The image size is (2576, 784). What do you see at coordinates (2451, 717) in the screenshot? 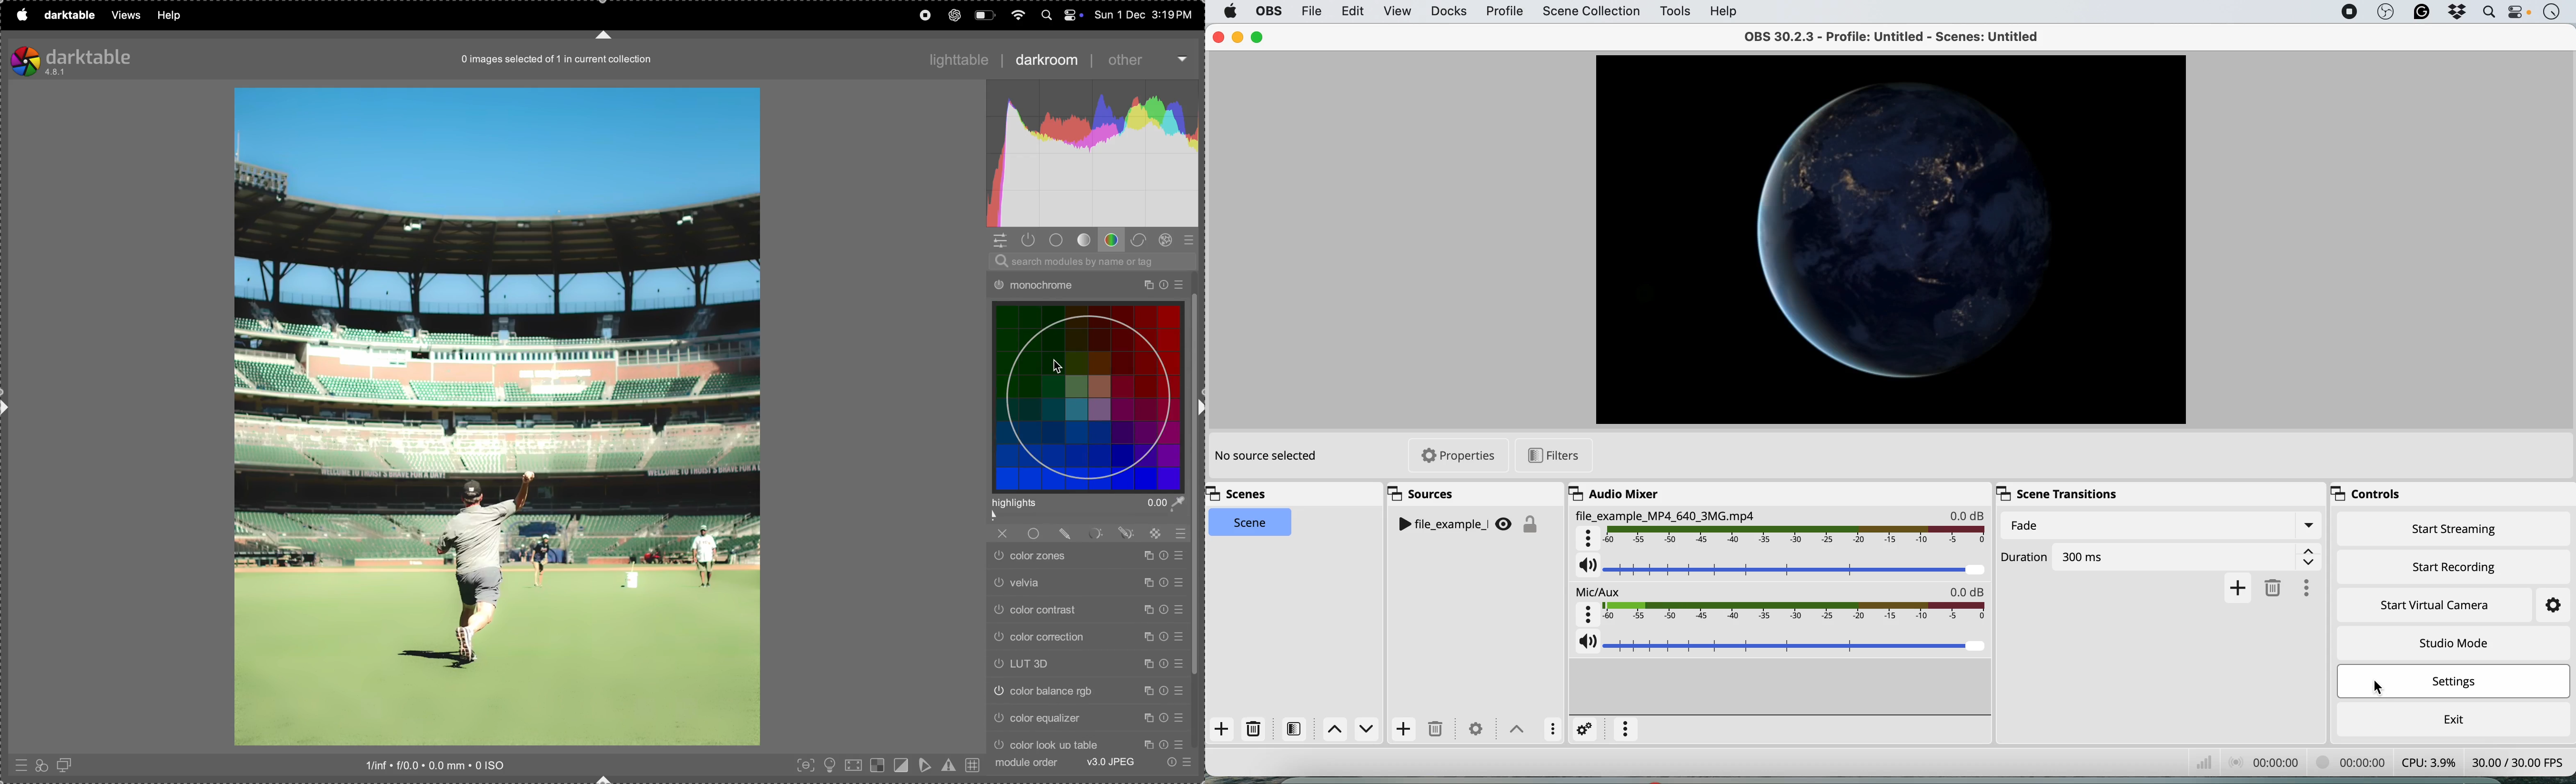
I see `exit` at bounding box center [2451, 717].